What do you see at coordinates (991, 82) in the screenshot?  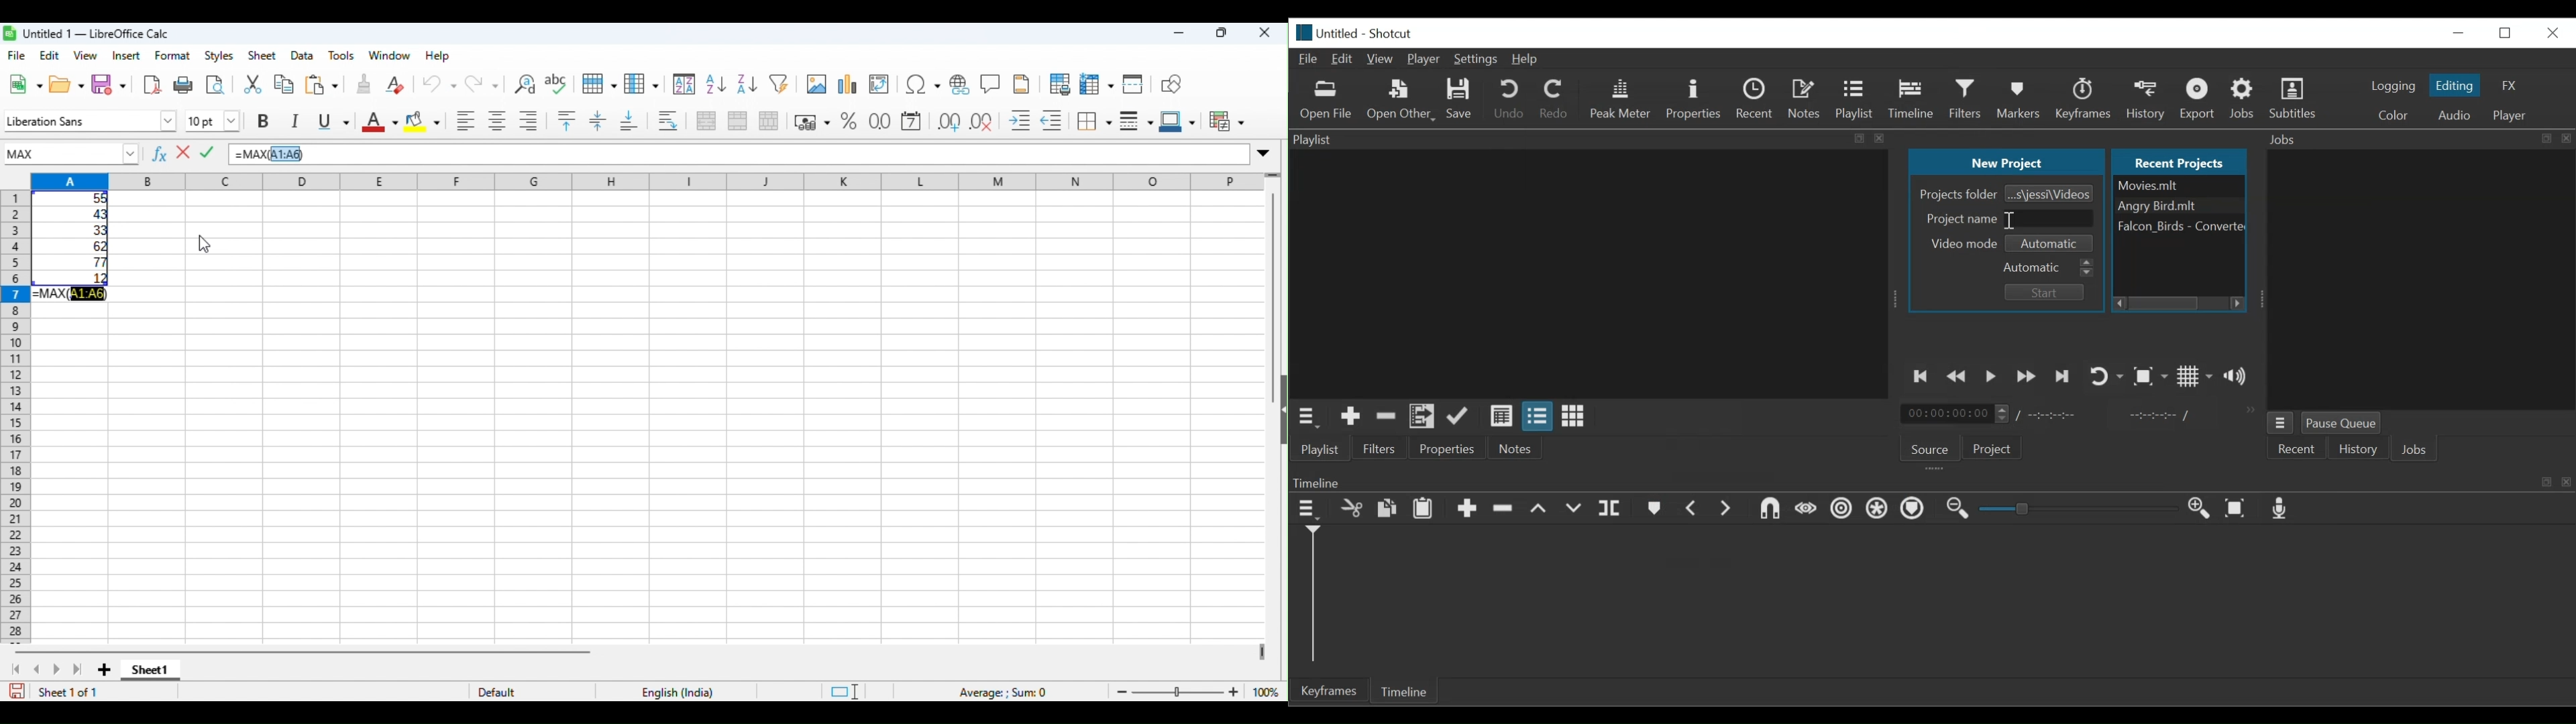 I see `insert comment` at bounding box center [991, 82].